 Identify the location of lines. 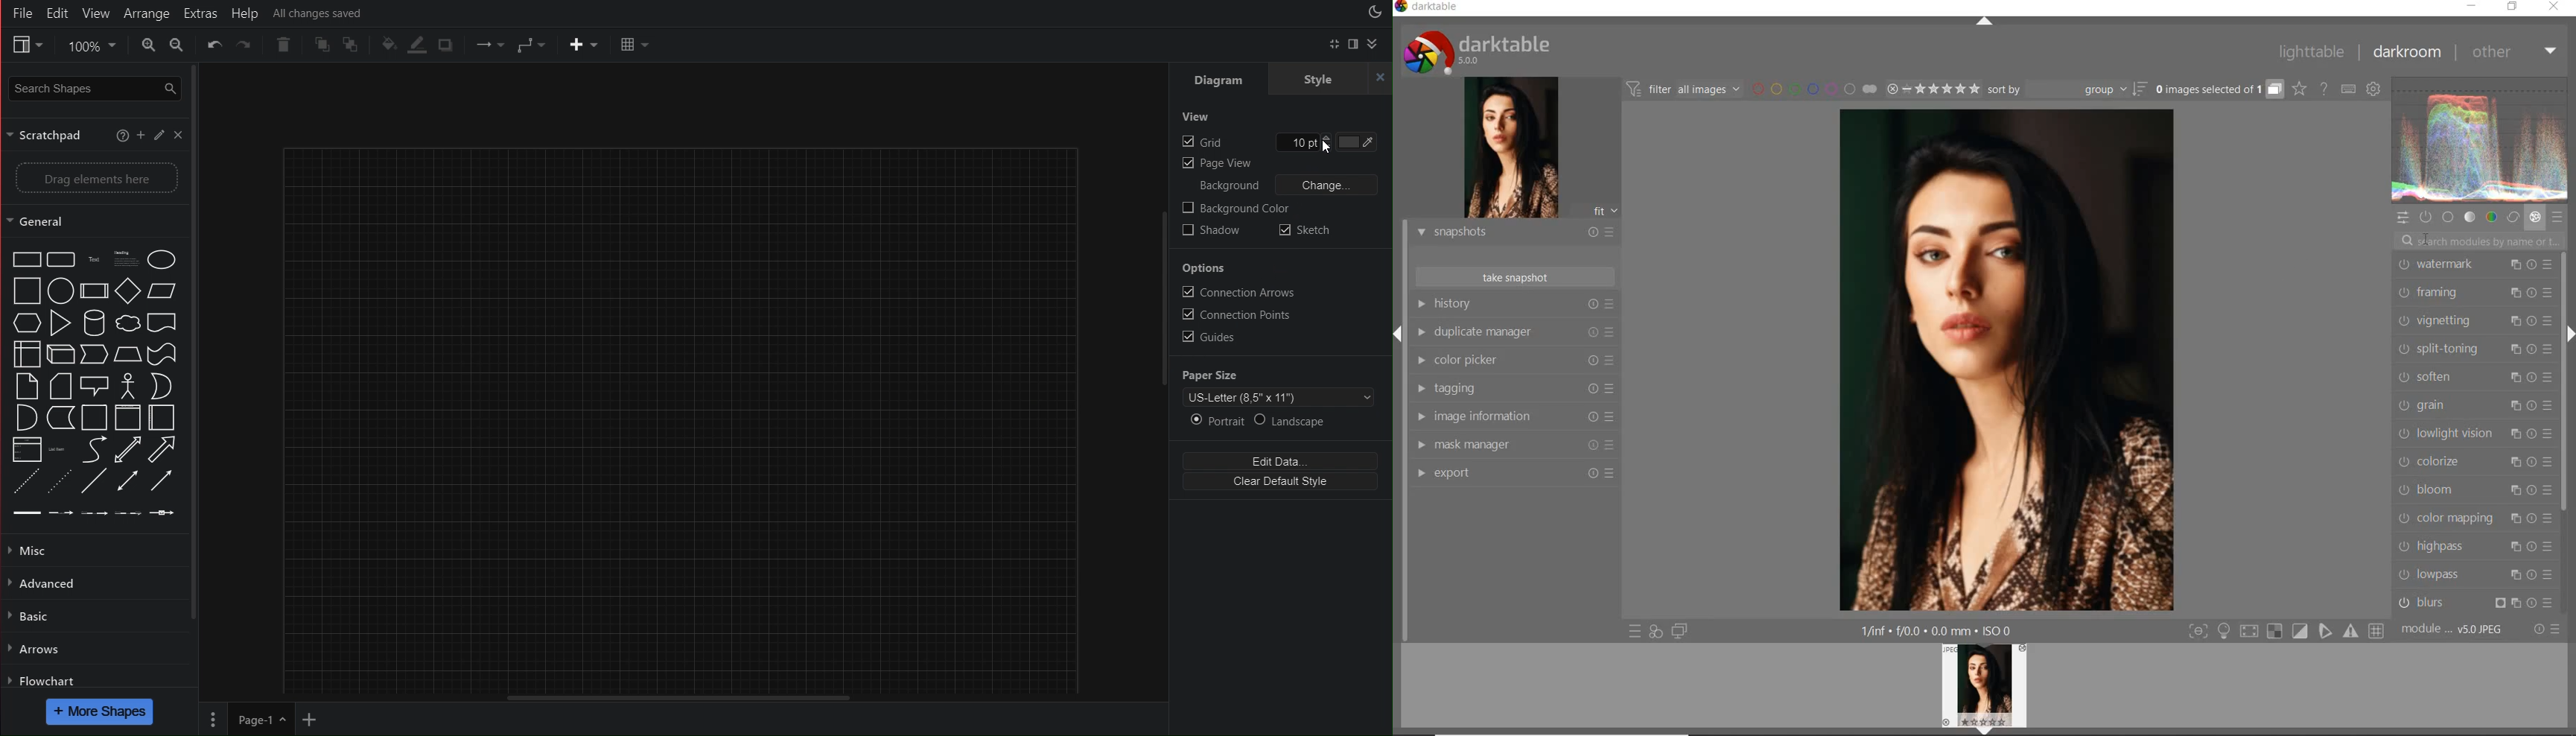
(95, 480).